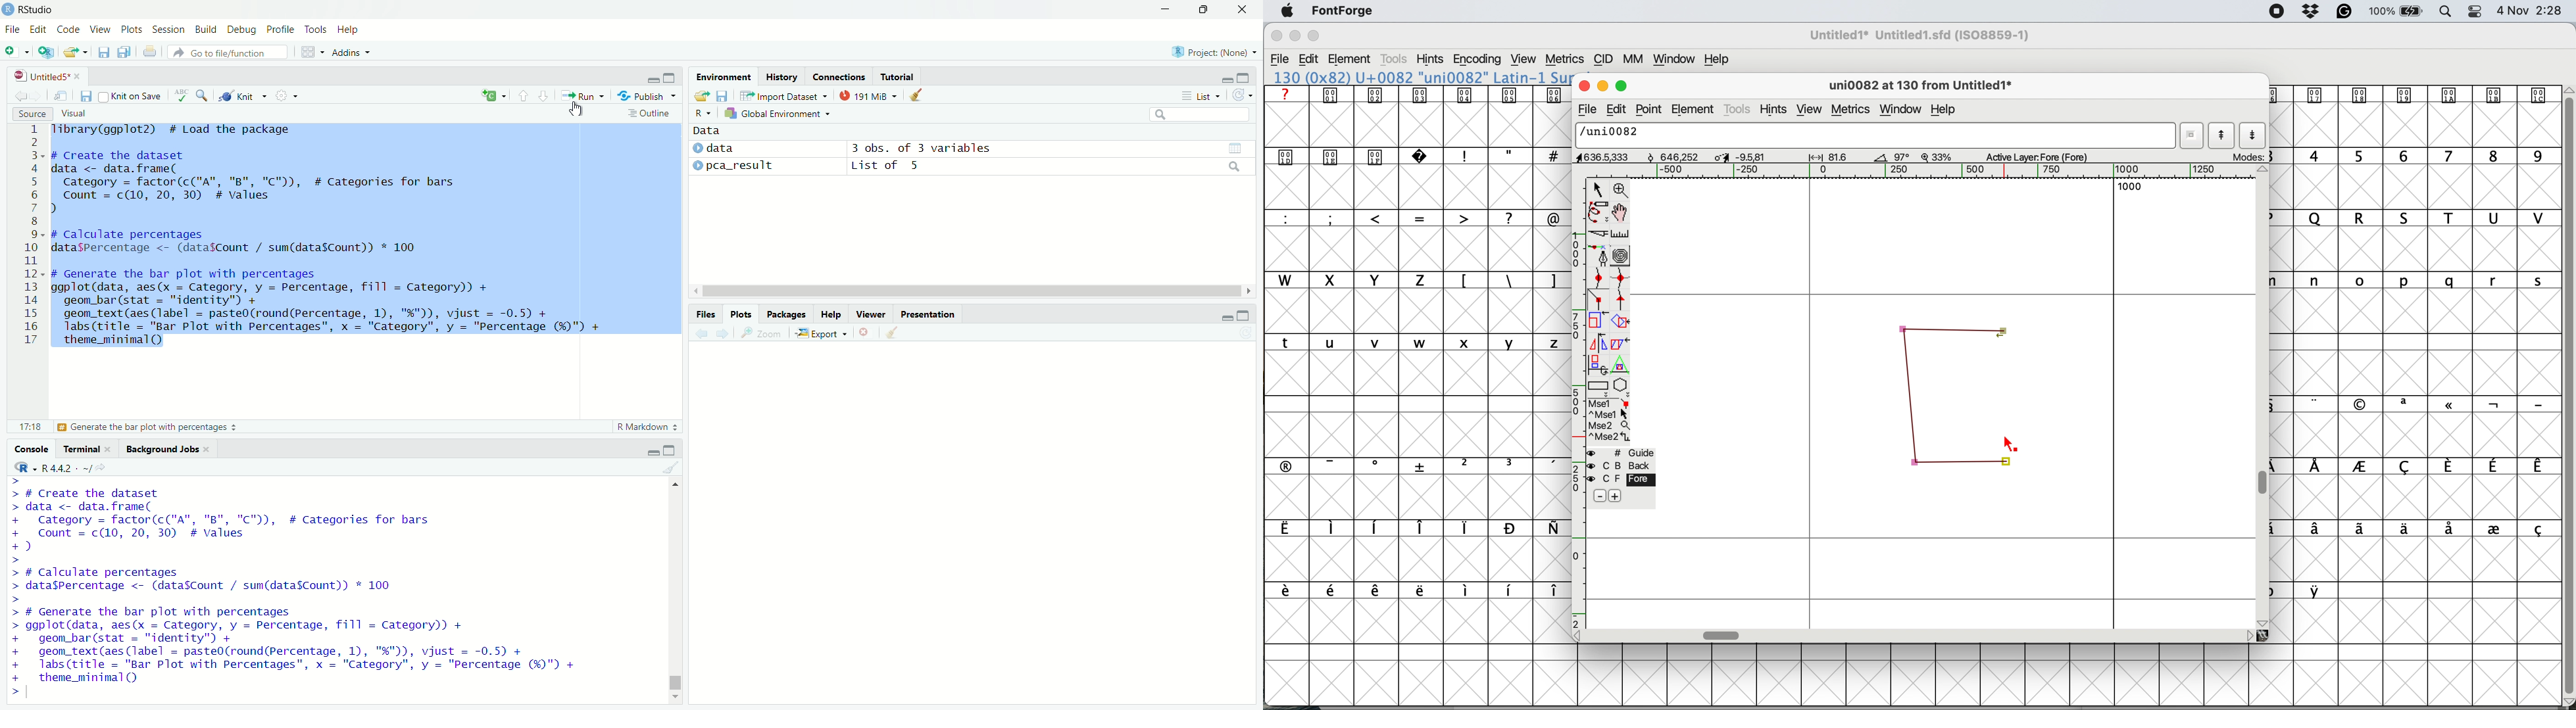  Describe the element at coordinates (743, 149) in the screenshot. I see `data1 : data` at that location.